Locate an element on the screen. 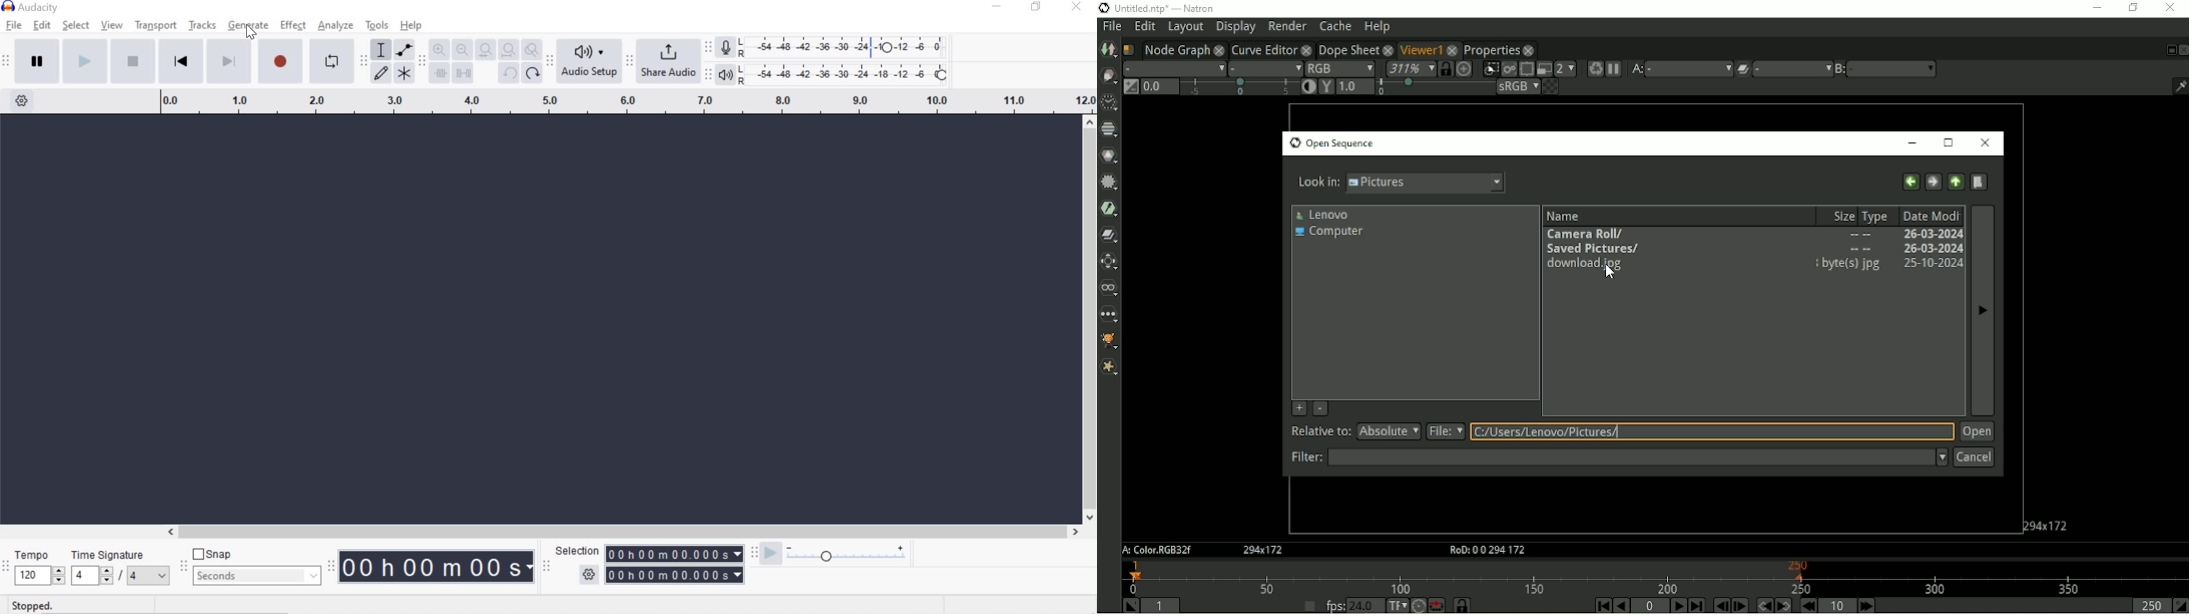  Turbo mode is located at coordinates (1418, 605).